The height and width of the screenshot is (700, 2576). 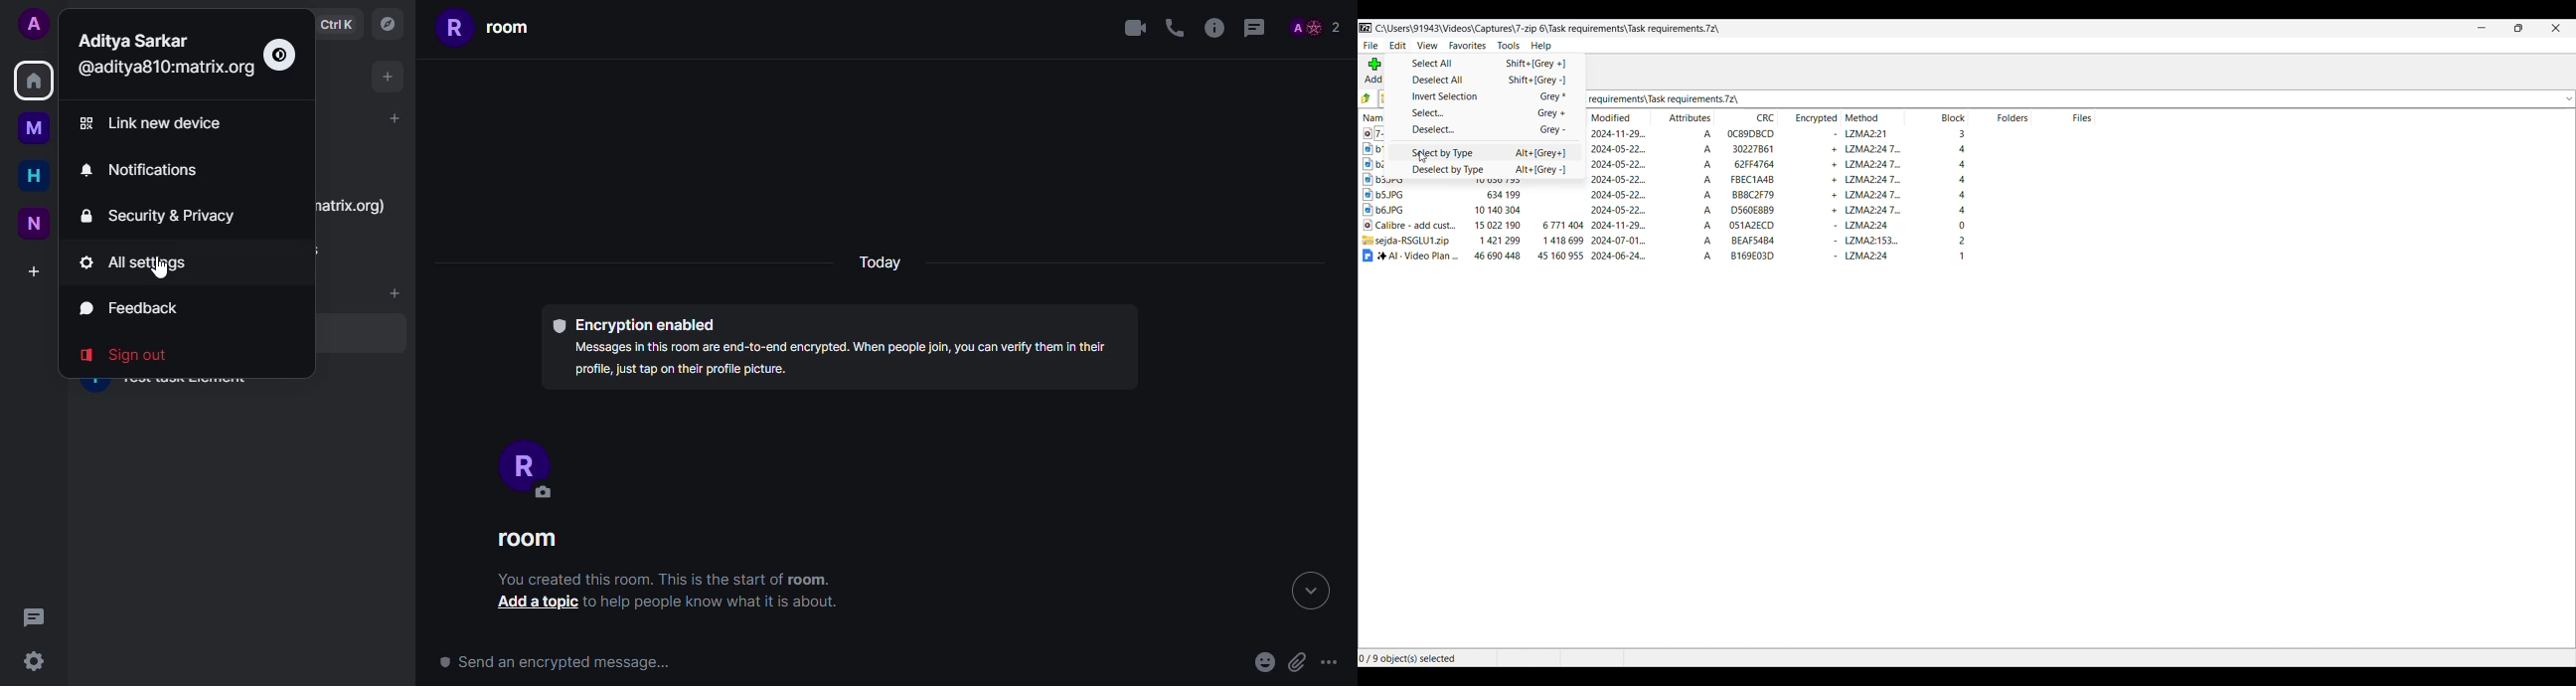 I want to click on Minimize, so click(x=2483, y=28).